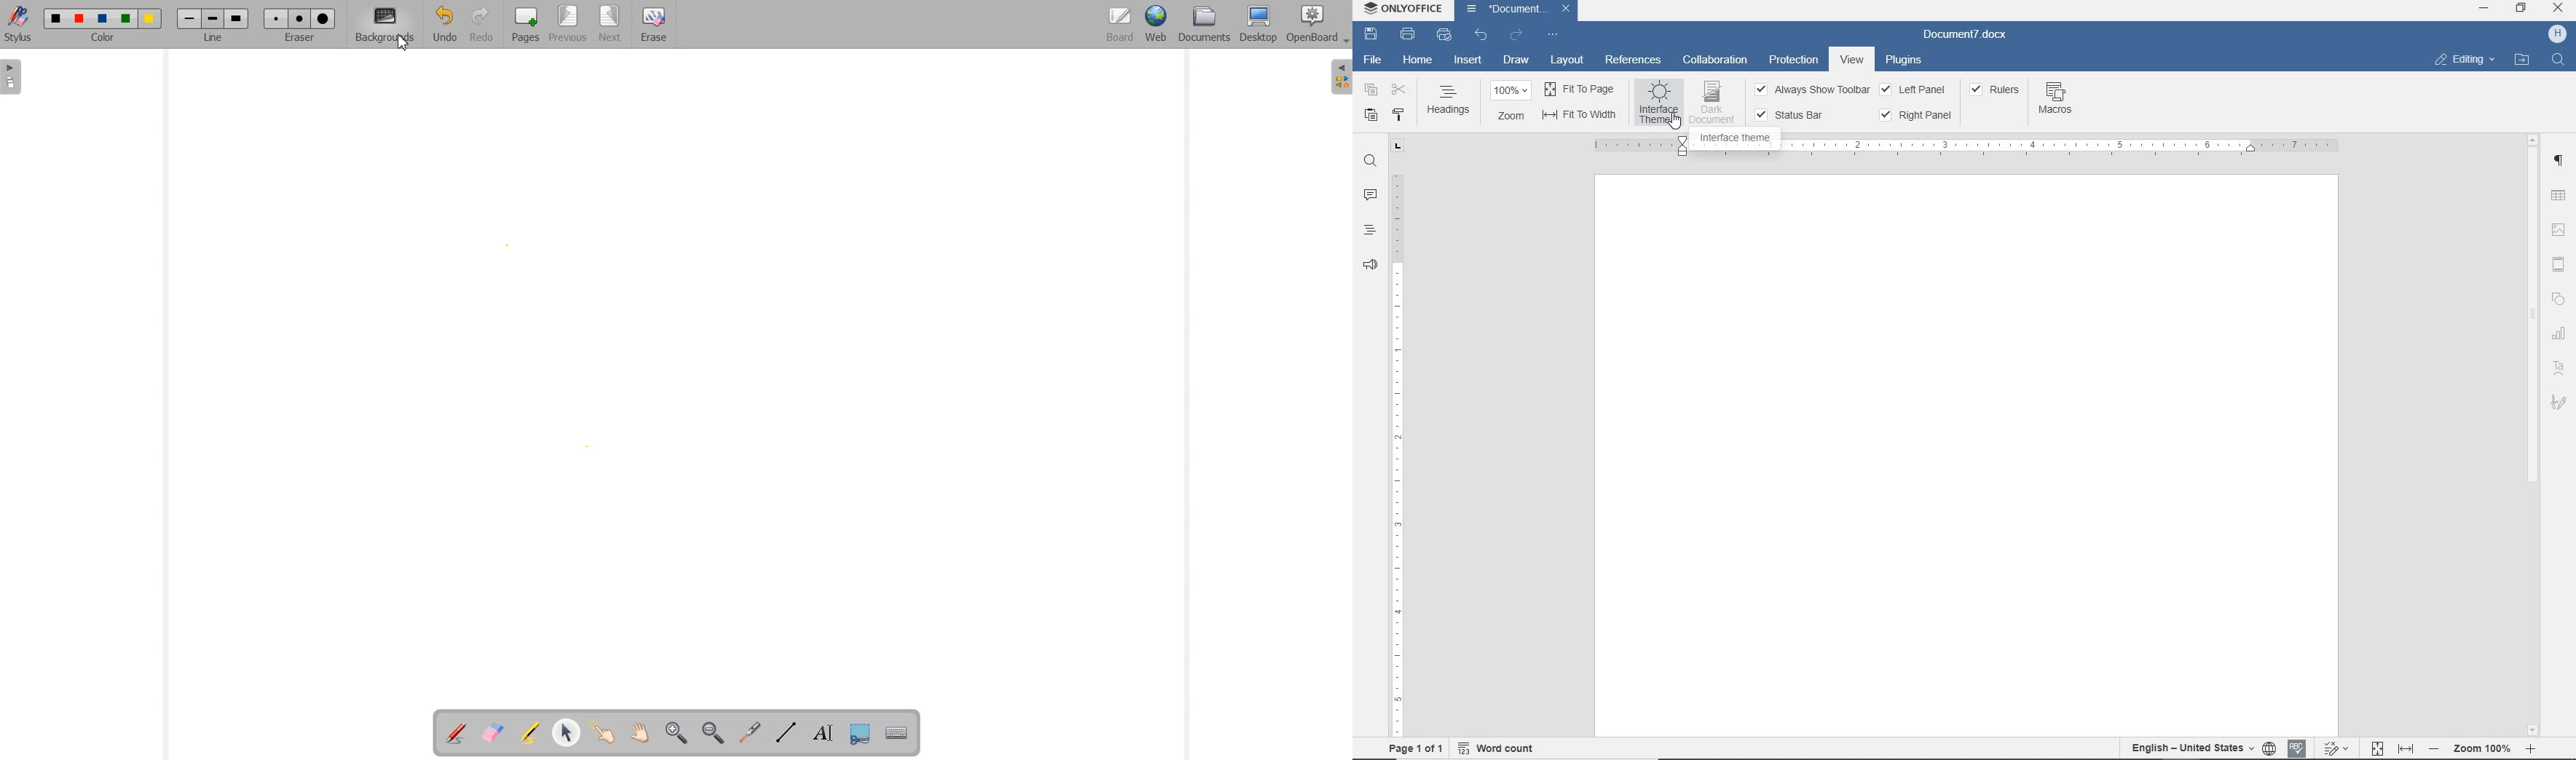 The width and height of the screenshot is (2576, 784). I want to click on ZOOM OUT OR ZOOM IN, so click(2486, 749).